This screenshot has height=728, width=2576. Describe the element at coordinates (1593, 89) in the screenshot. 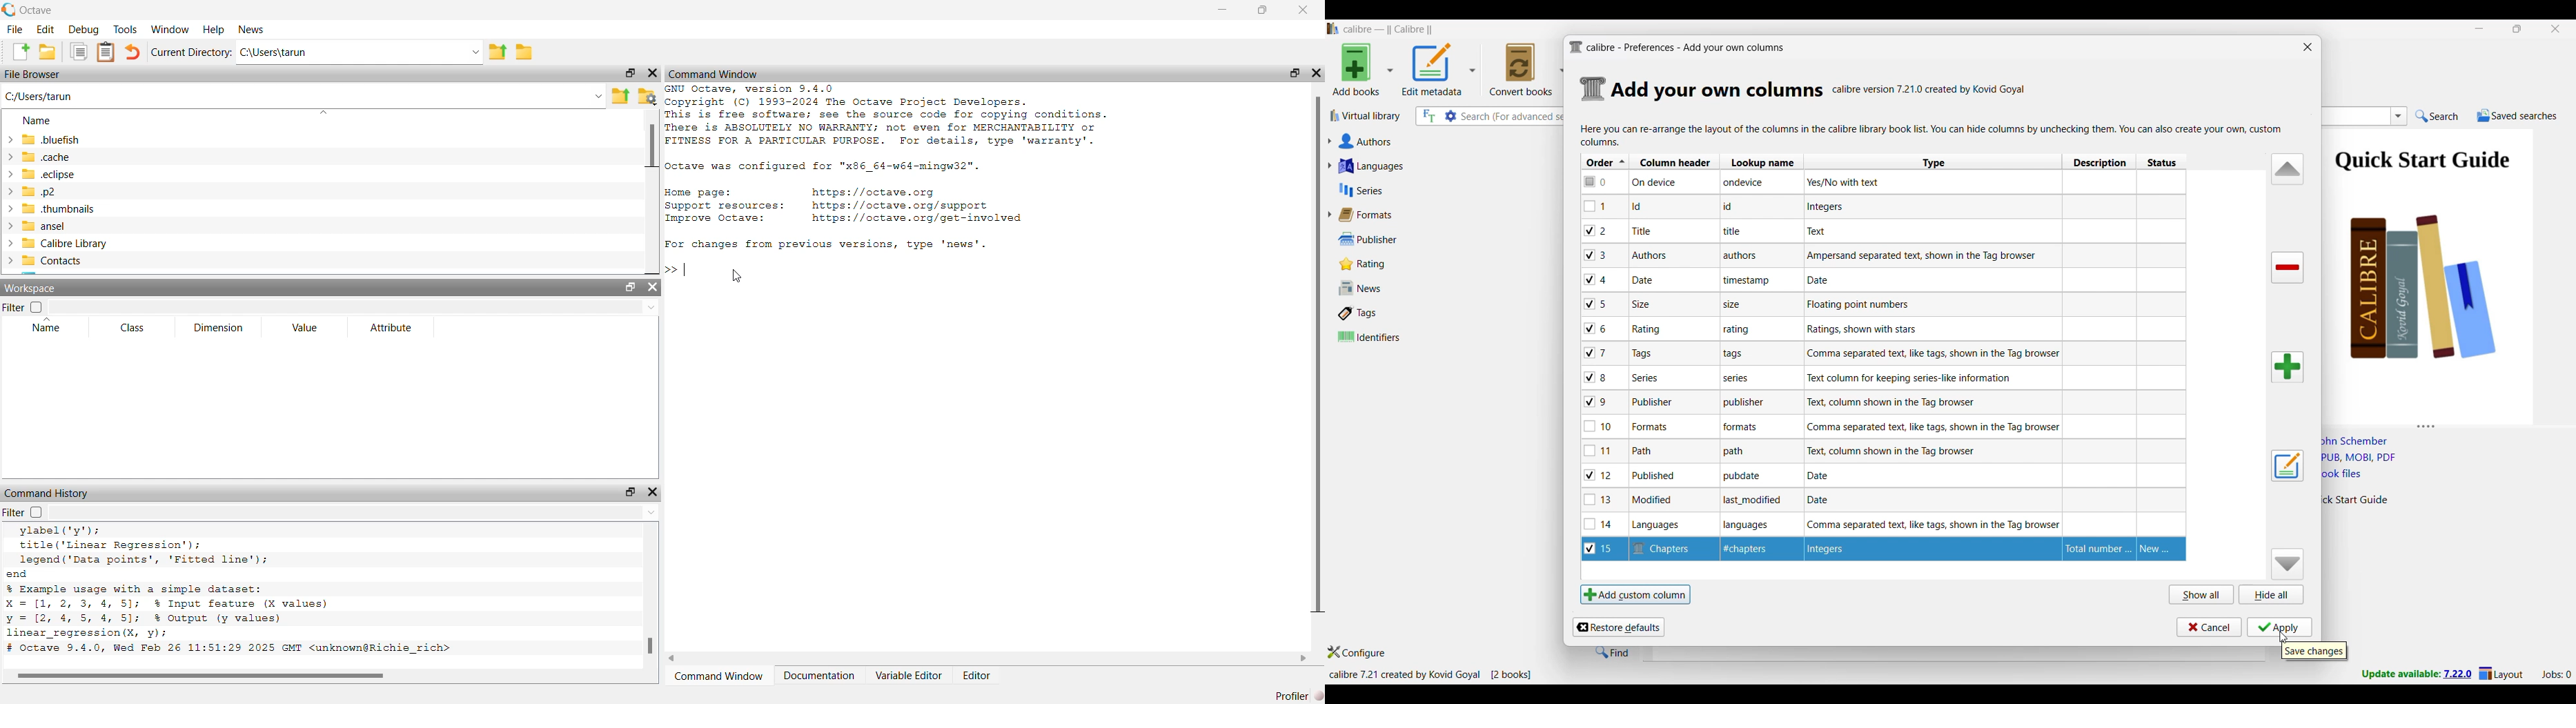

I see `Logo of current settings` at that location.